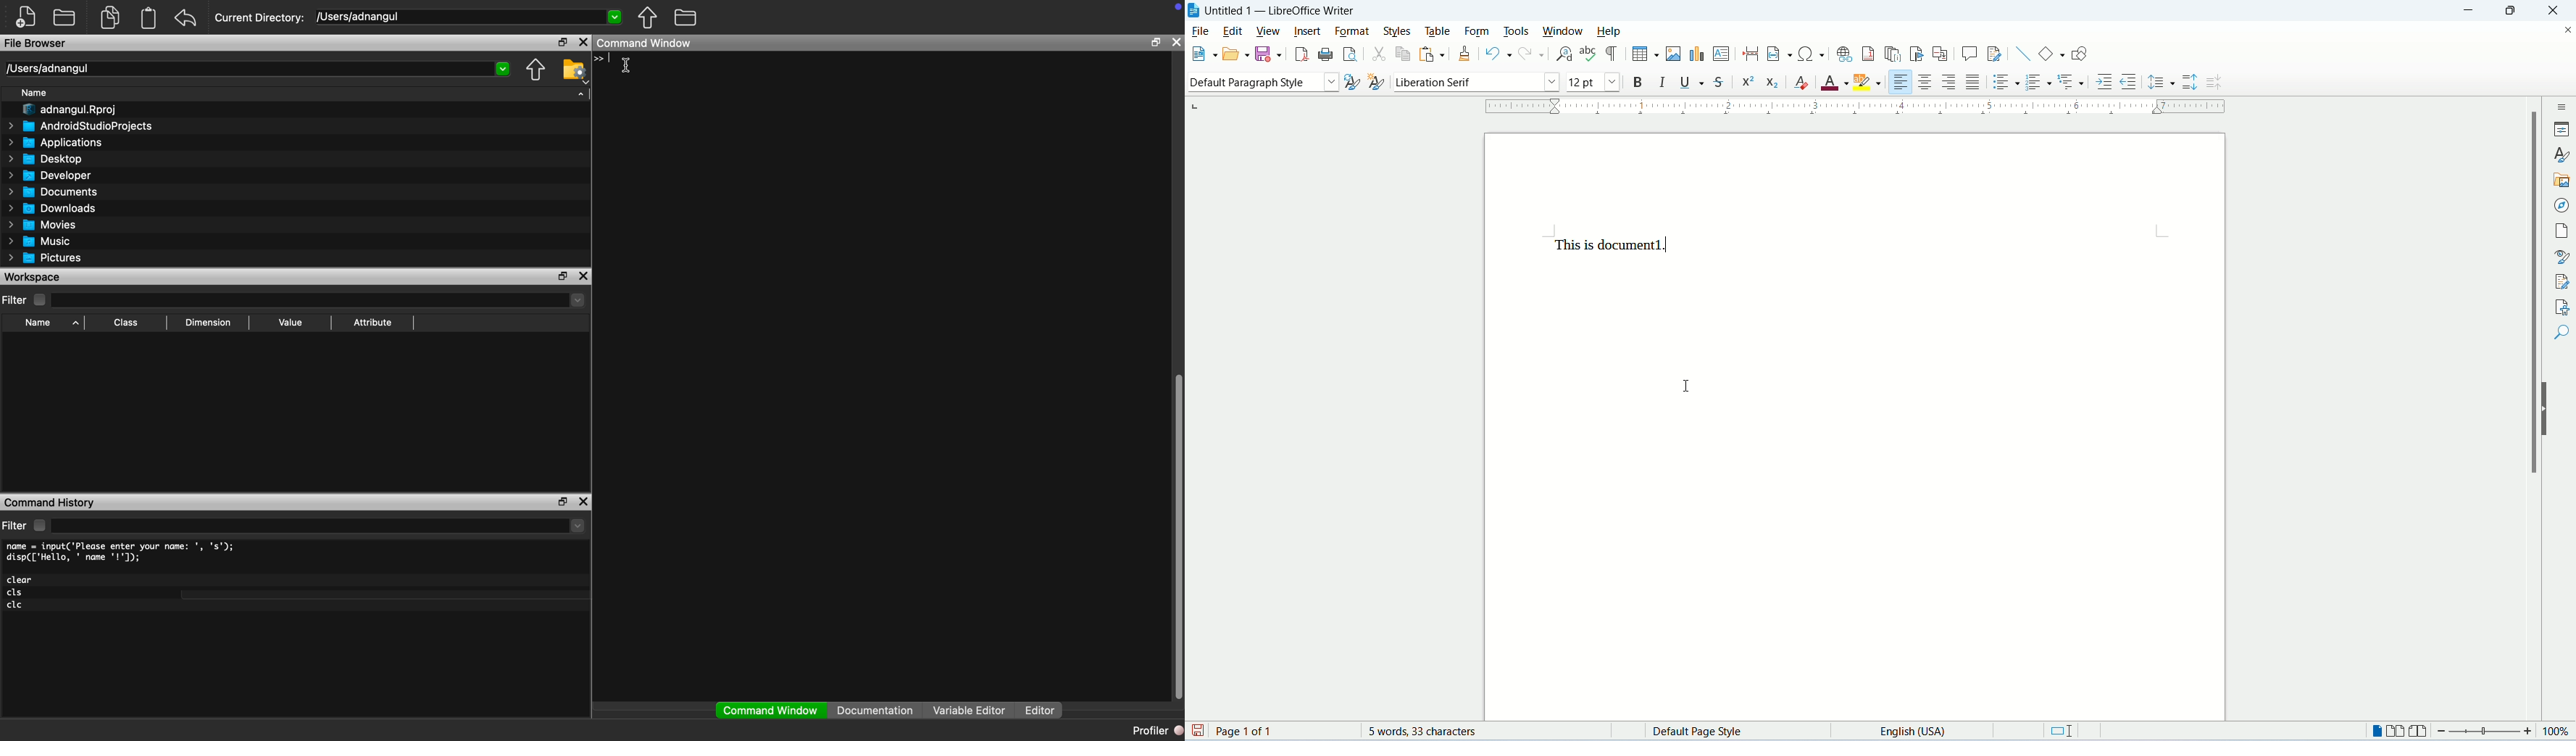 This screenshot has height=756, width=2576. I want to click on new, so click(1202, 53).